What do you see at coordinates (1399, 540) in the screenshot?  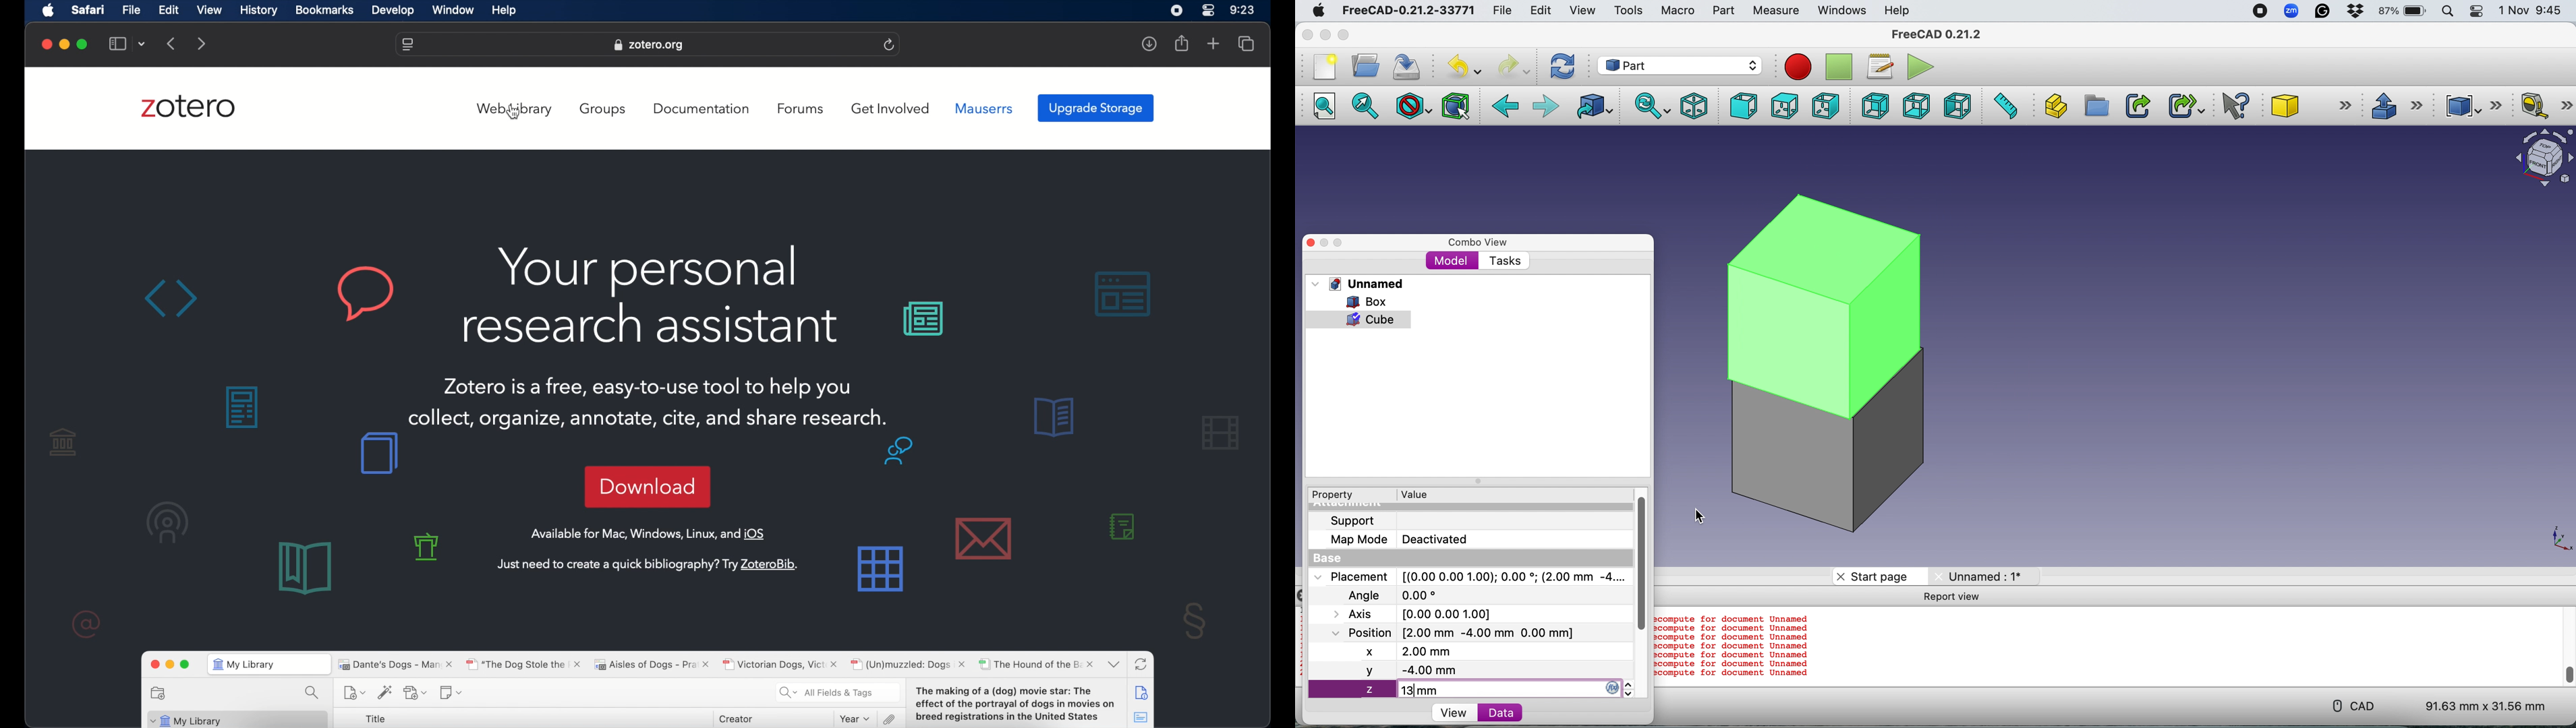 I see `Map Mode Deactivated` at bounding box center [1399, 540].